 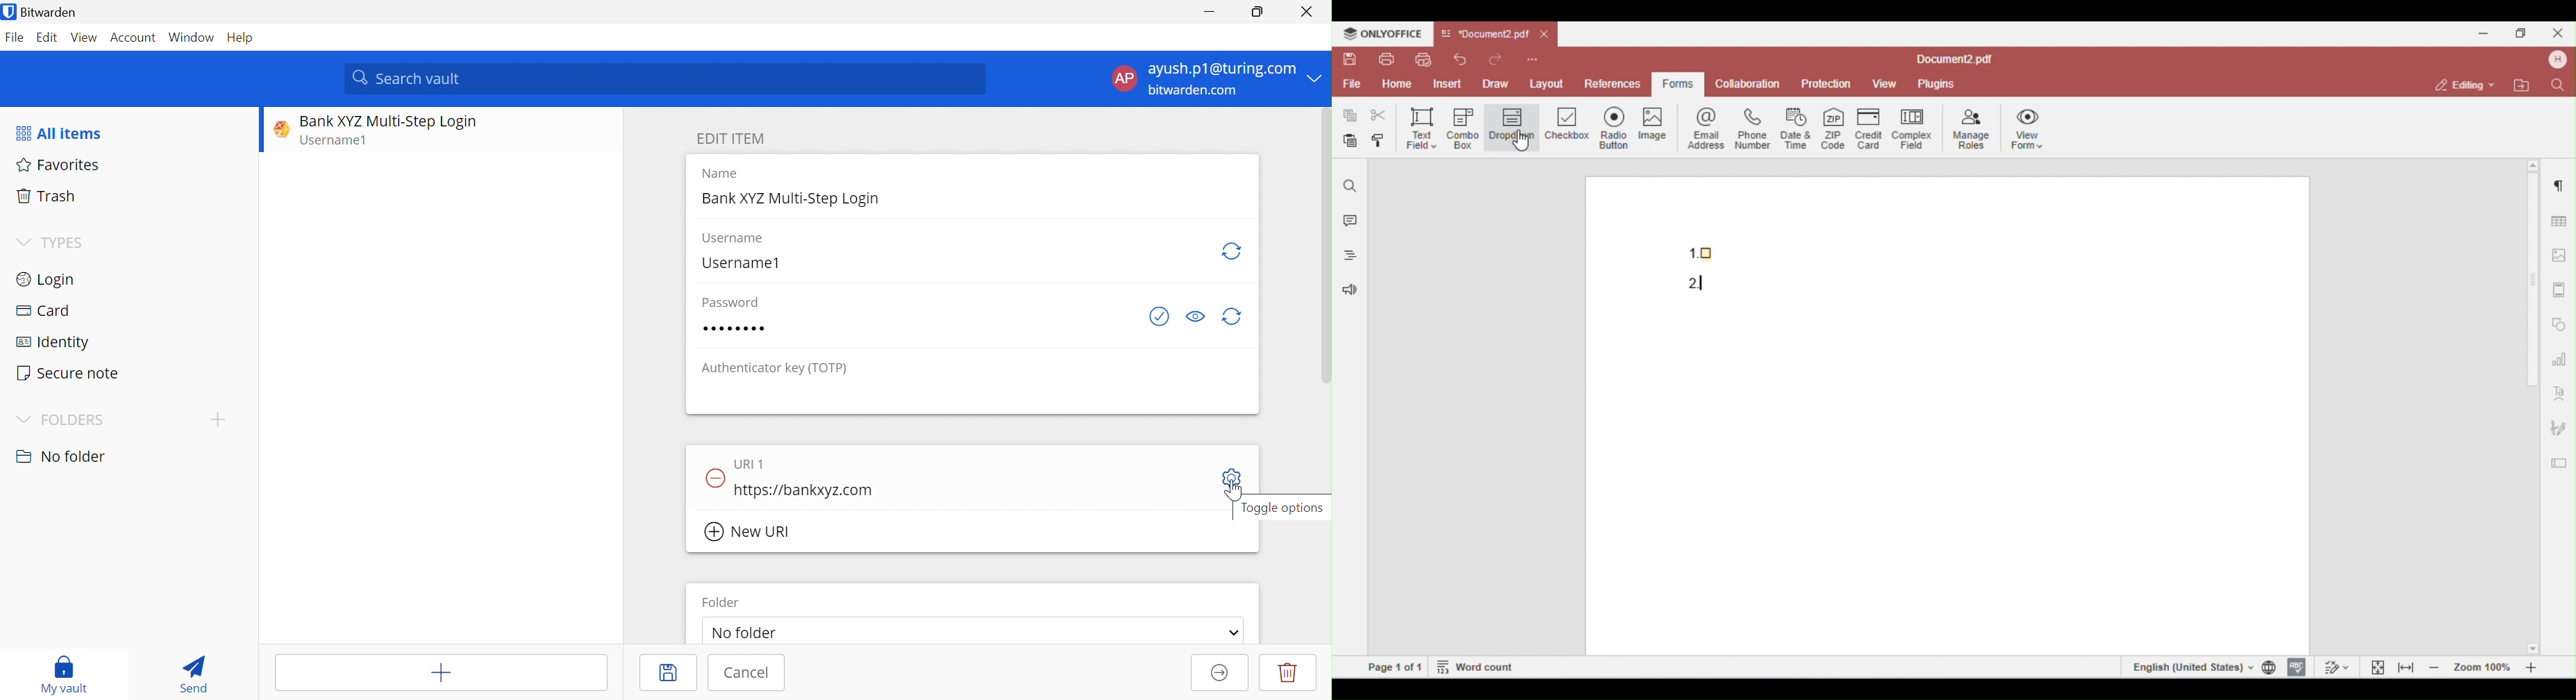 I want to click on Authenticator key (TOTP), so click(x=776, y=370).